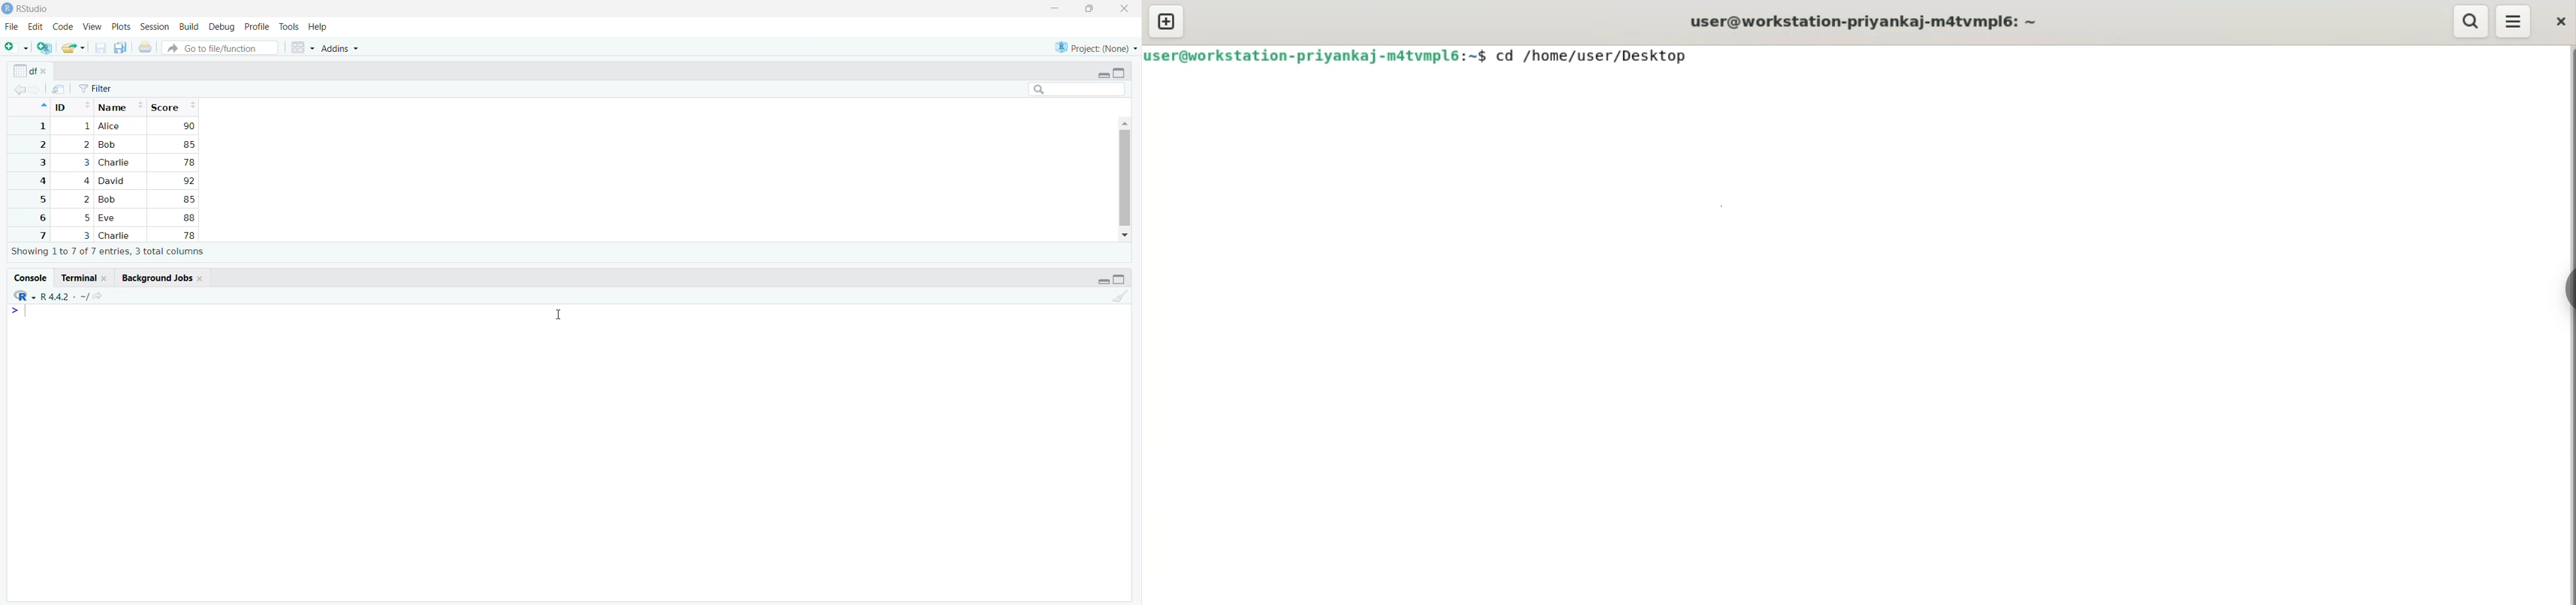 The width and height of the screenshot is (2576, 616). I want to click on ID, so click(72, 105).